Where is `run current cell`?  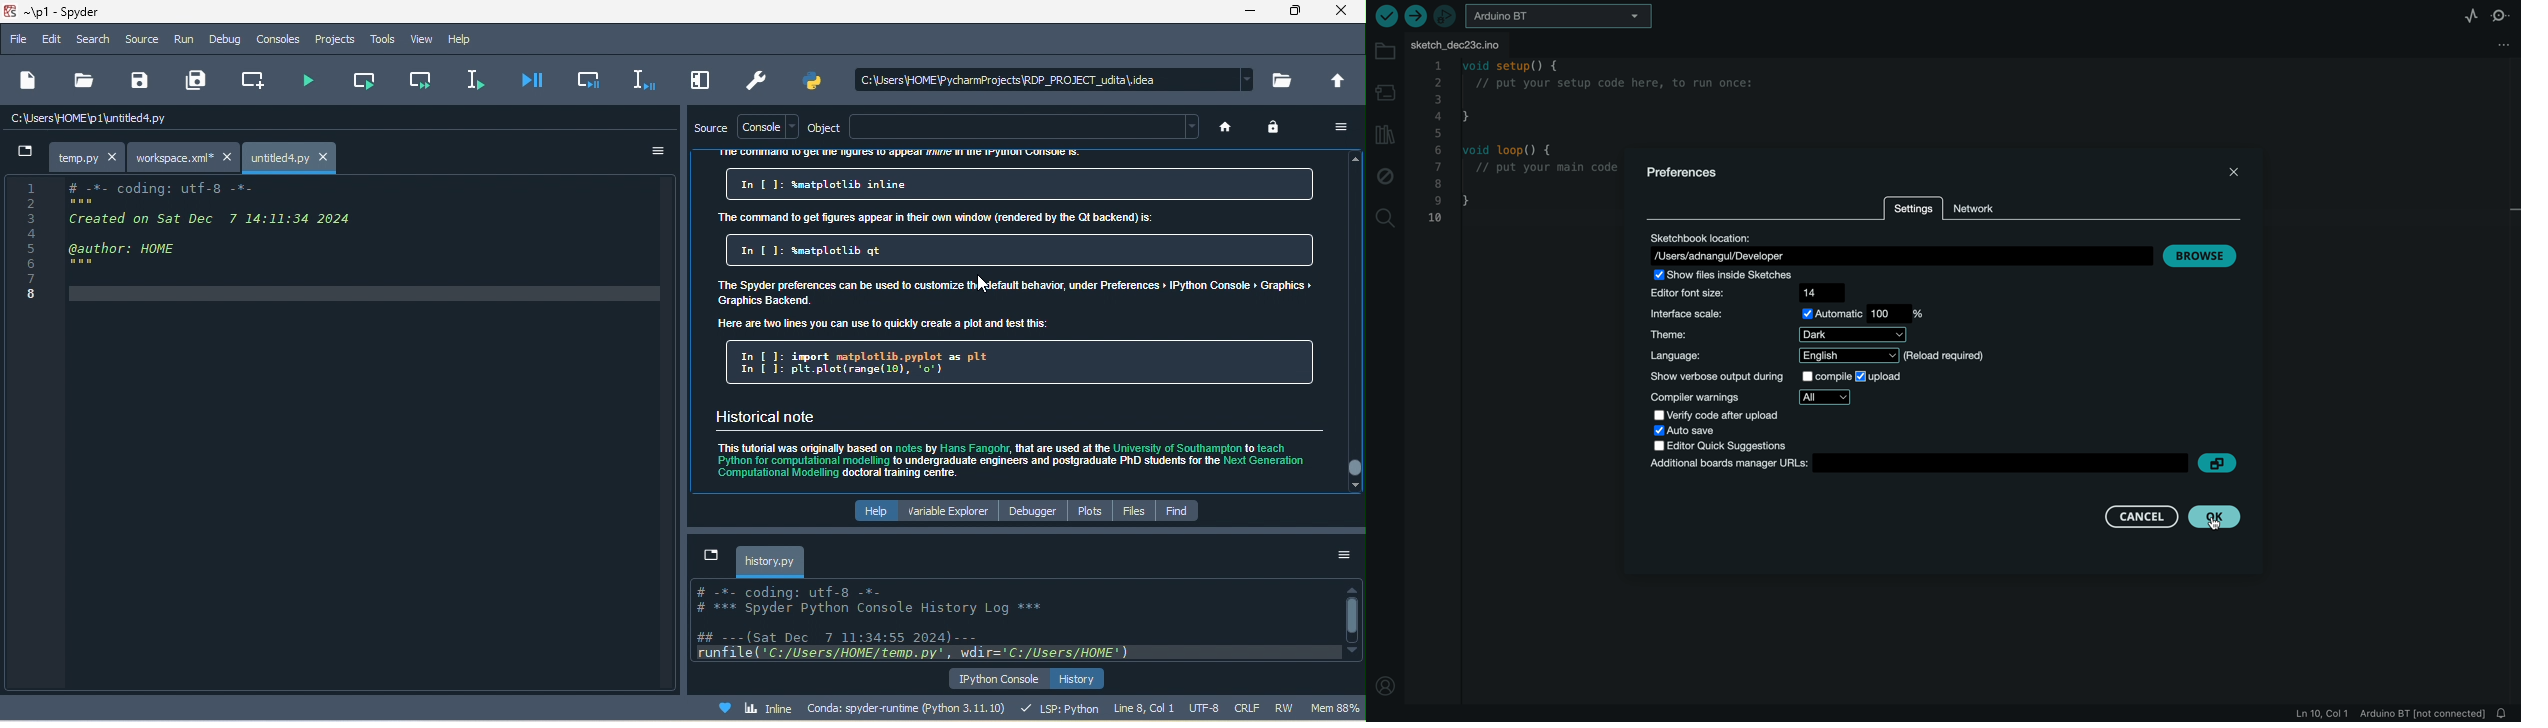 run current cell is located at coordinates (363, 83).